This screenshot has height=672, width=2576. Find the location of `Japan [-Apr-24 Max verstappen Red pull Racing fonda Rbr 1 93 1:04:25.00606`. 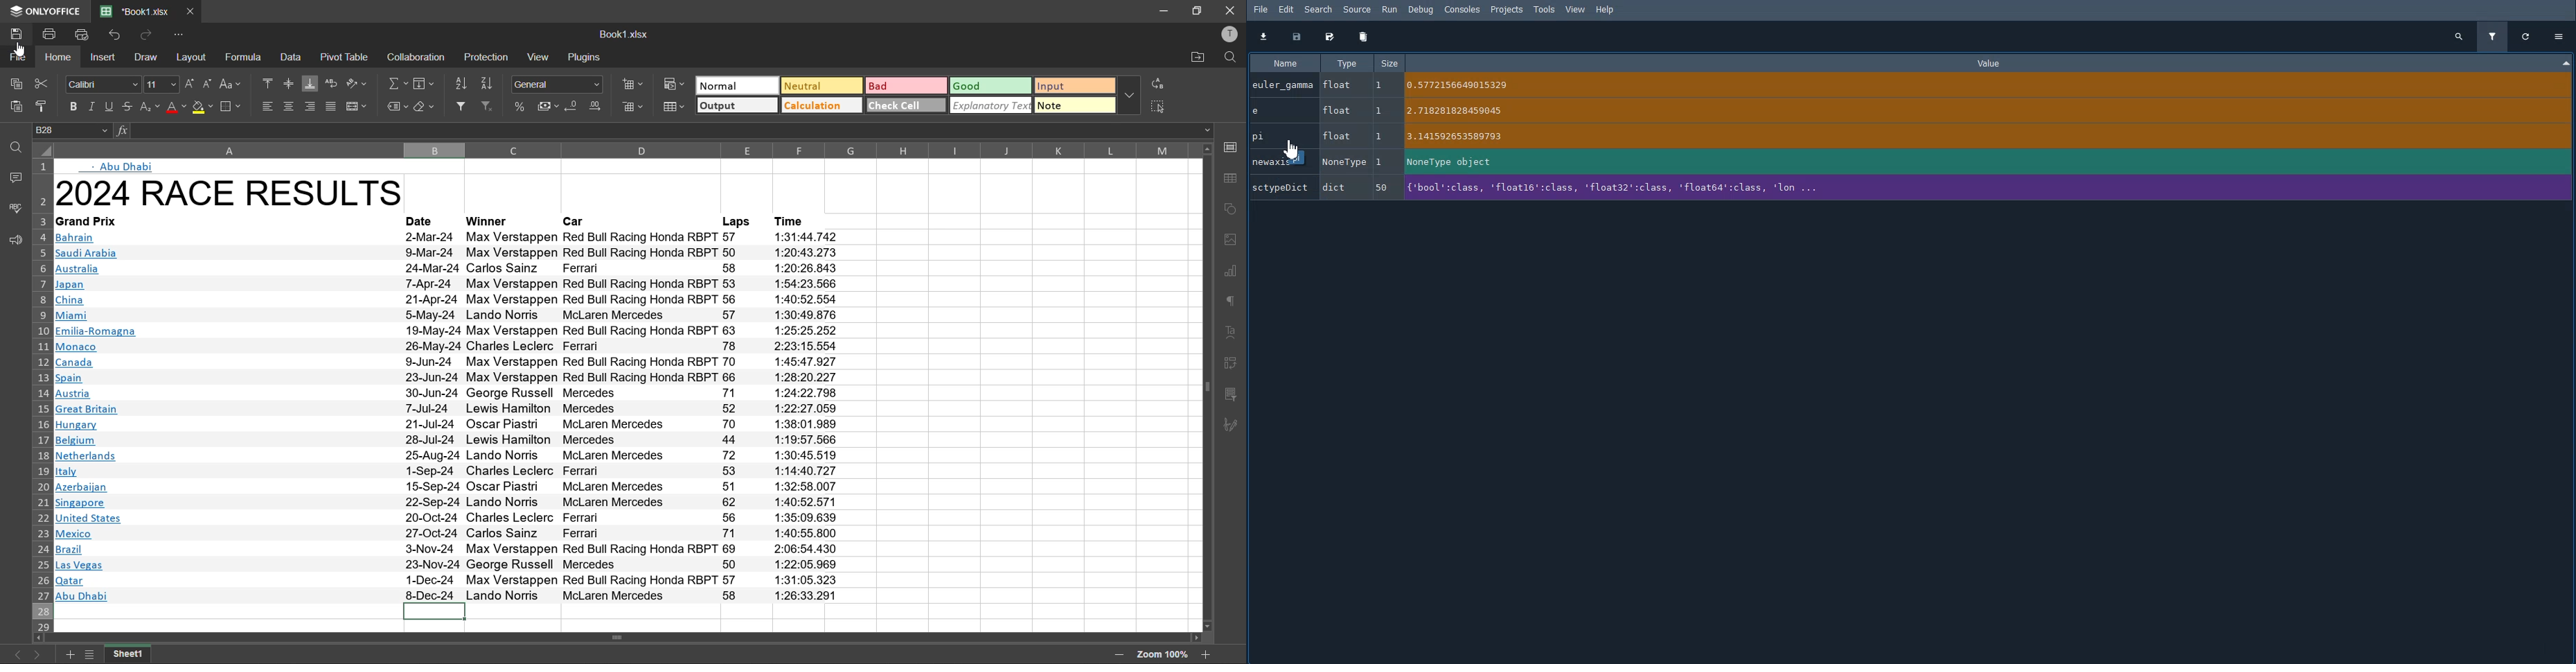

Japan [-Apr-24 Max verstappen Red pull Racing fonda Rbr 1 93 1:04:25.00606 is located at coordinates (451, 286).